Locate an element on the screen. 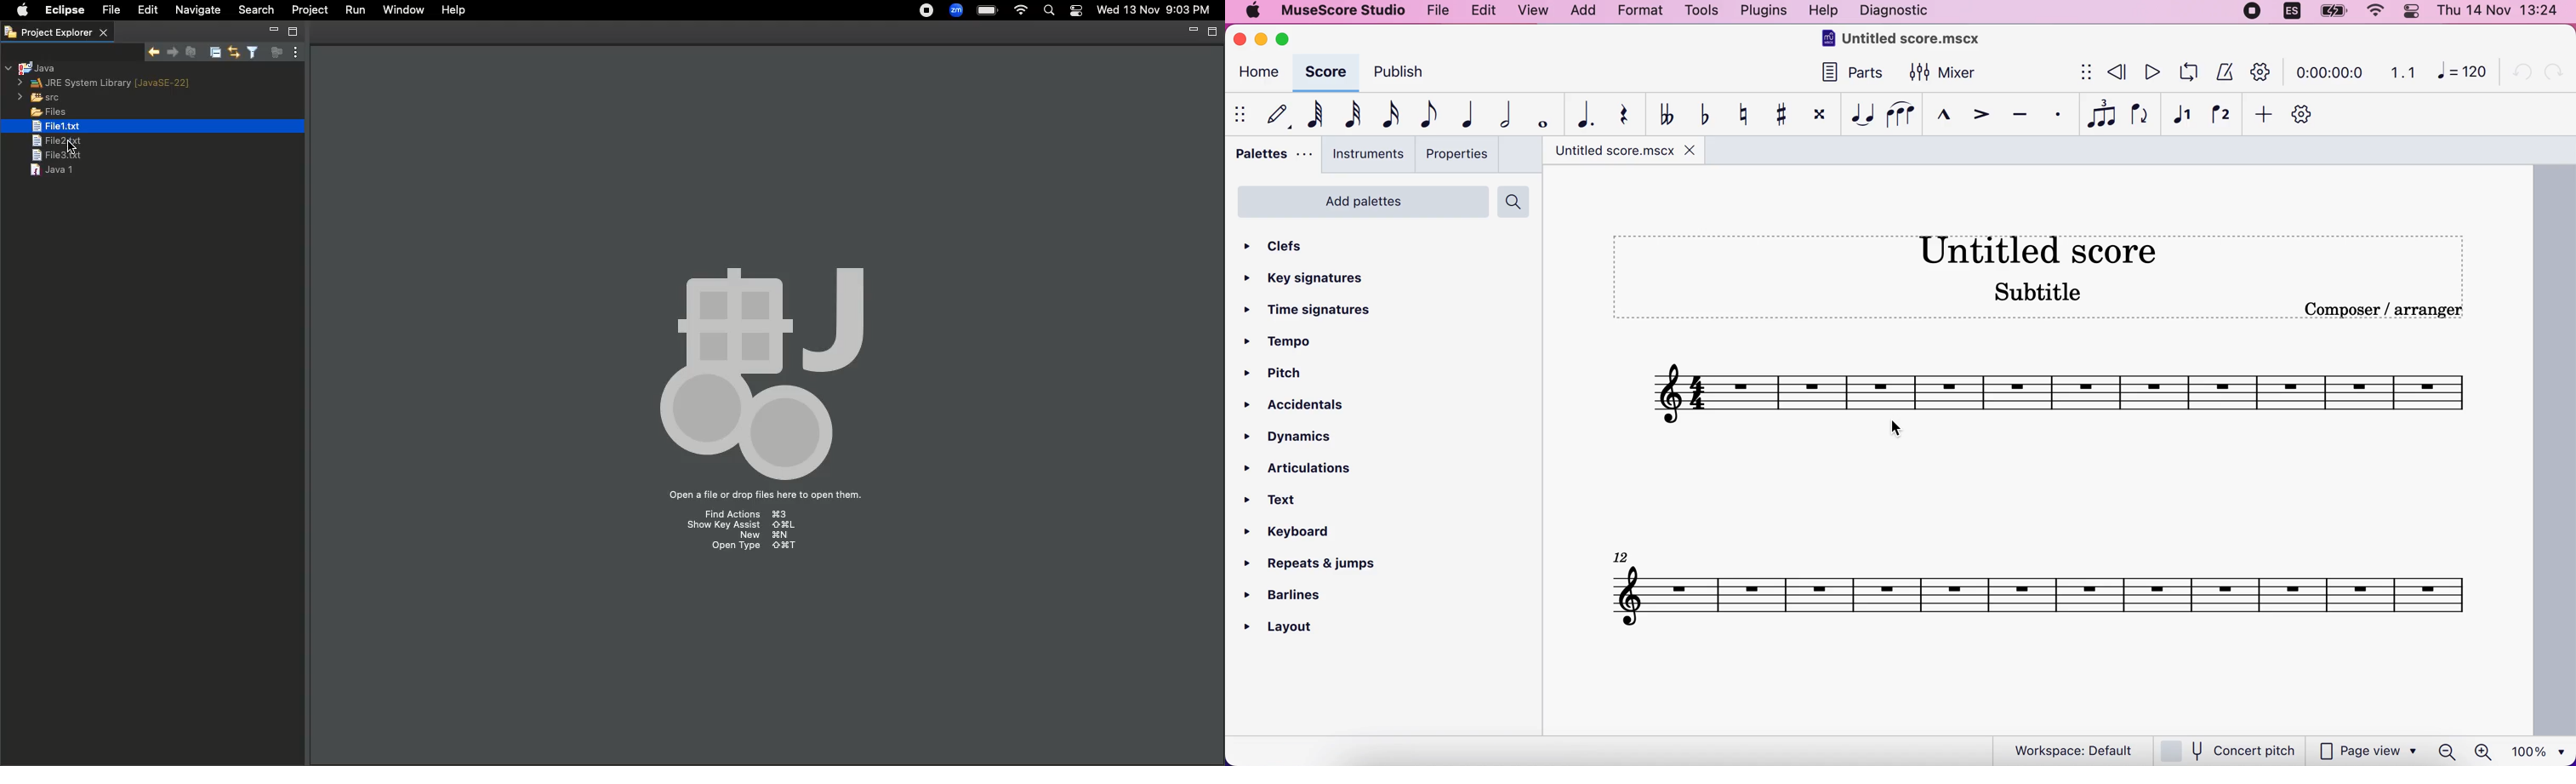  voice 1 is located at coordinates (2182, 117).